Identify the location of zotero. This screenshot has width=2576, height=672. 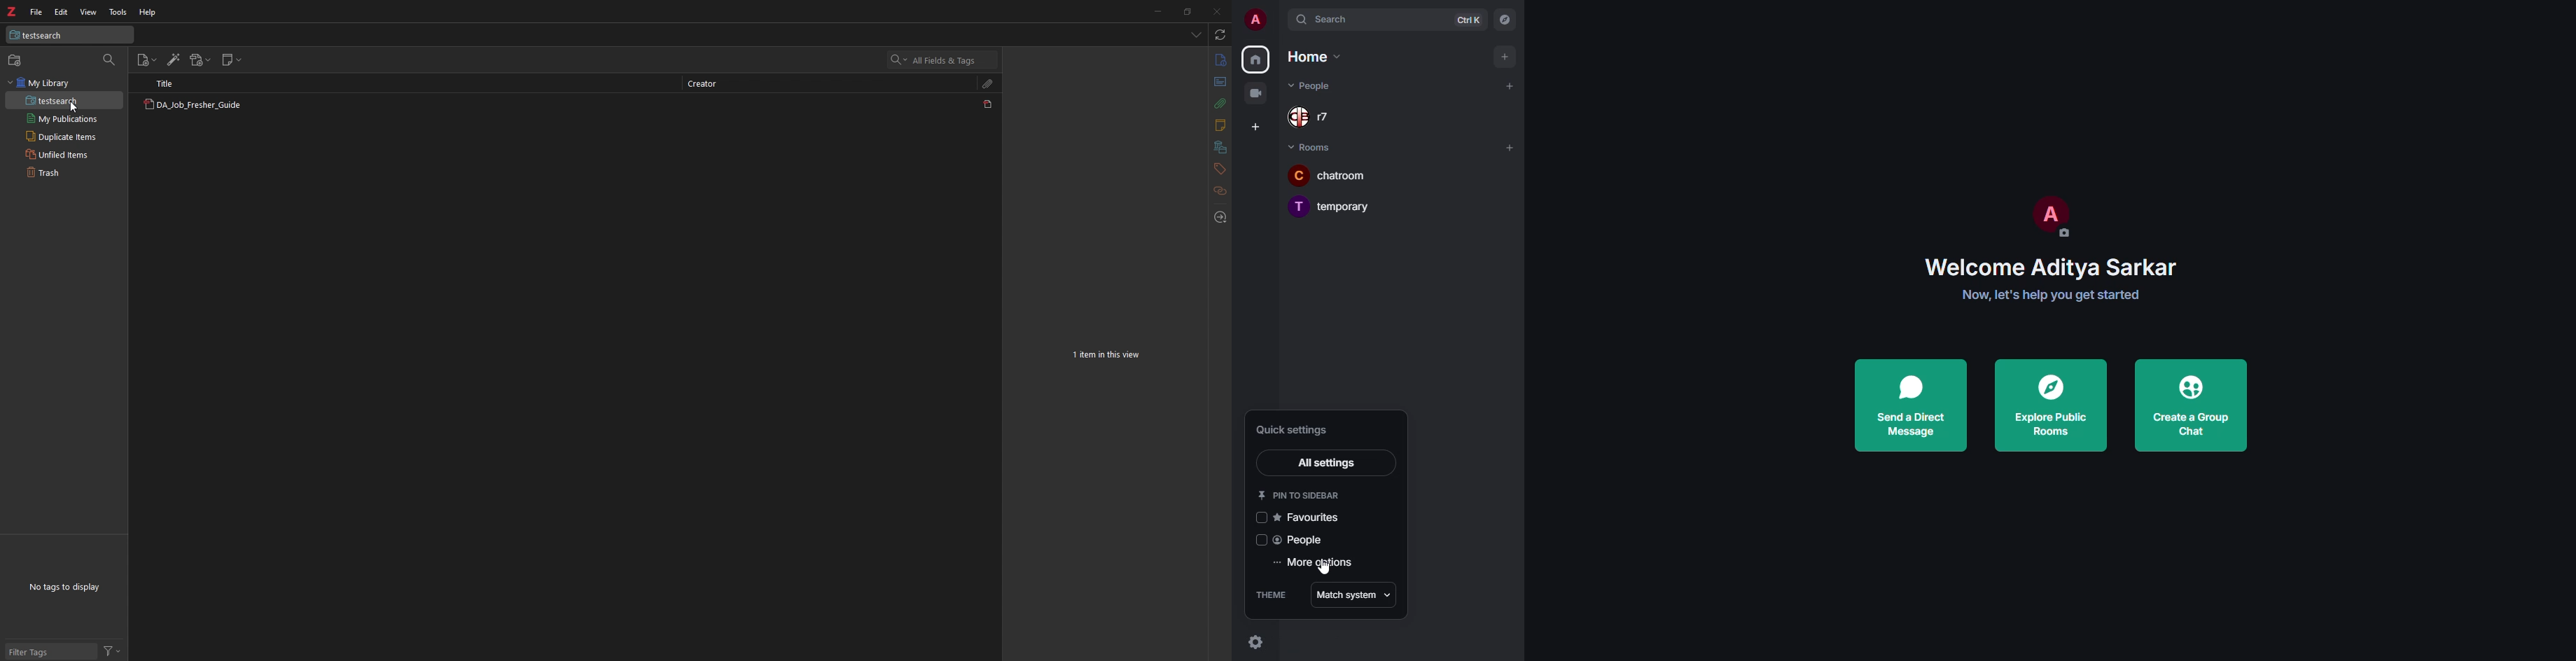
(11, 12).